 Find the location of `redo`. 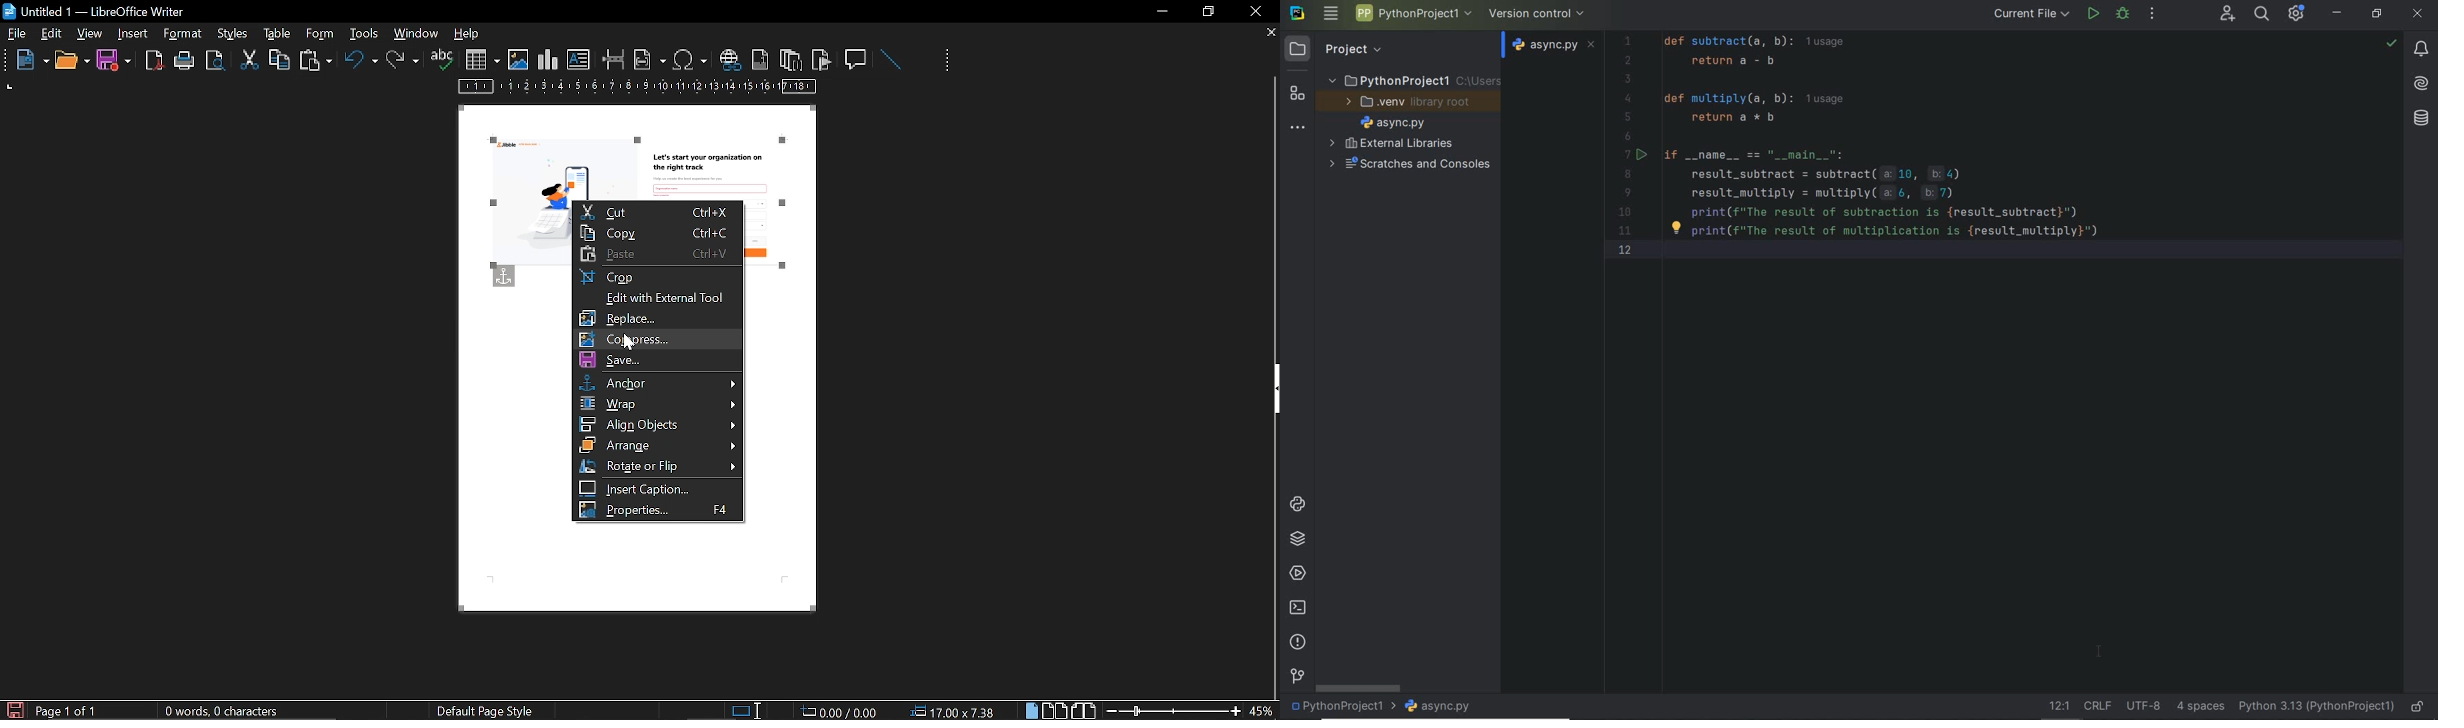

redo is located at coordinates (403, 60).